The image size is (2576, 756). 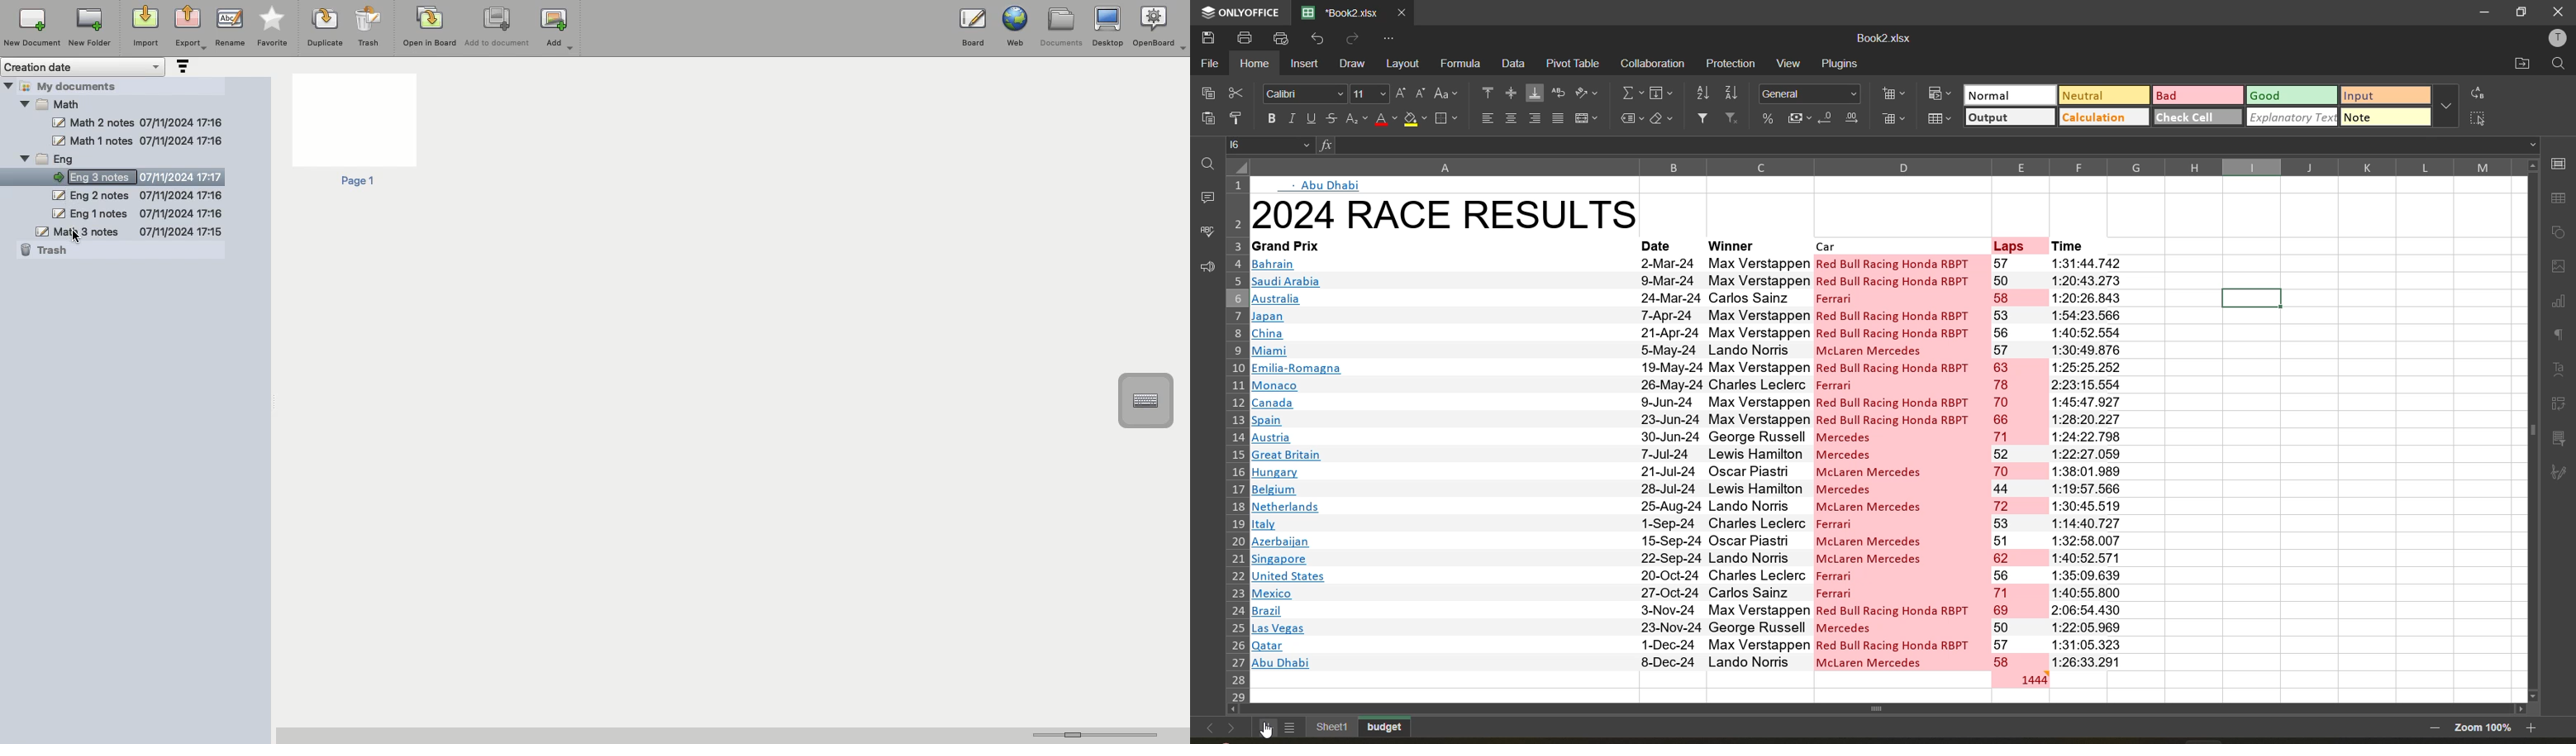 What do you see at coordinates (1733, 93) in the screenshot?
I see `sort descending` at bounding box center [1733, 93].